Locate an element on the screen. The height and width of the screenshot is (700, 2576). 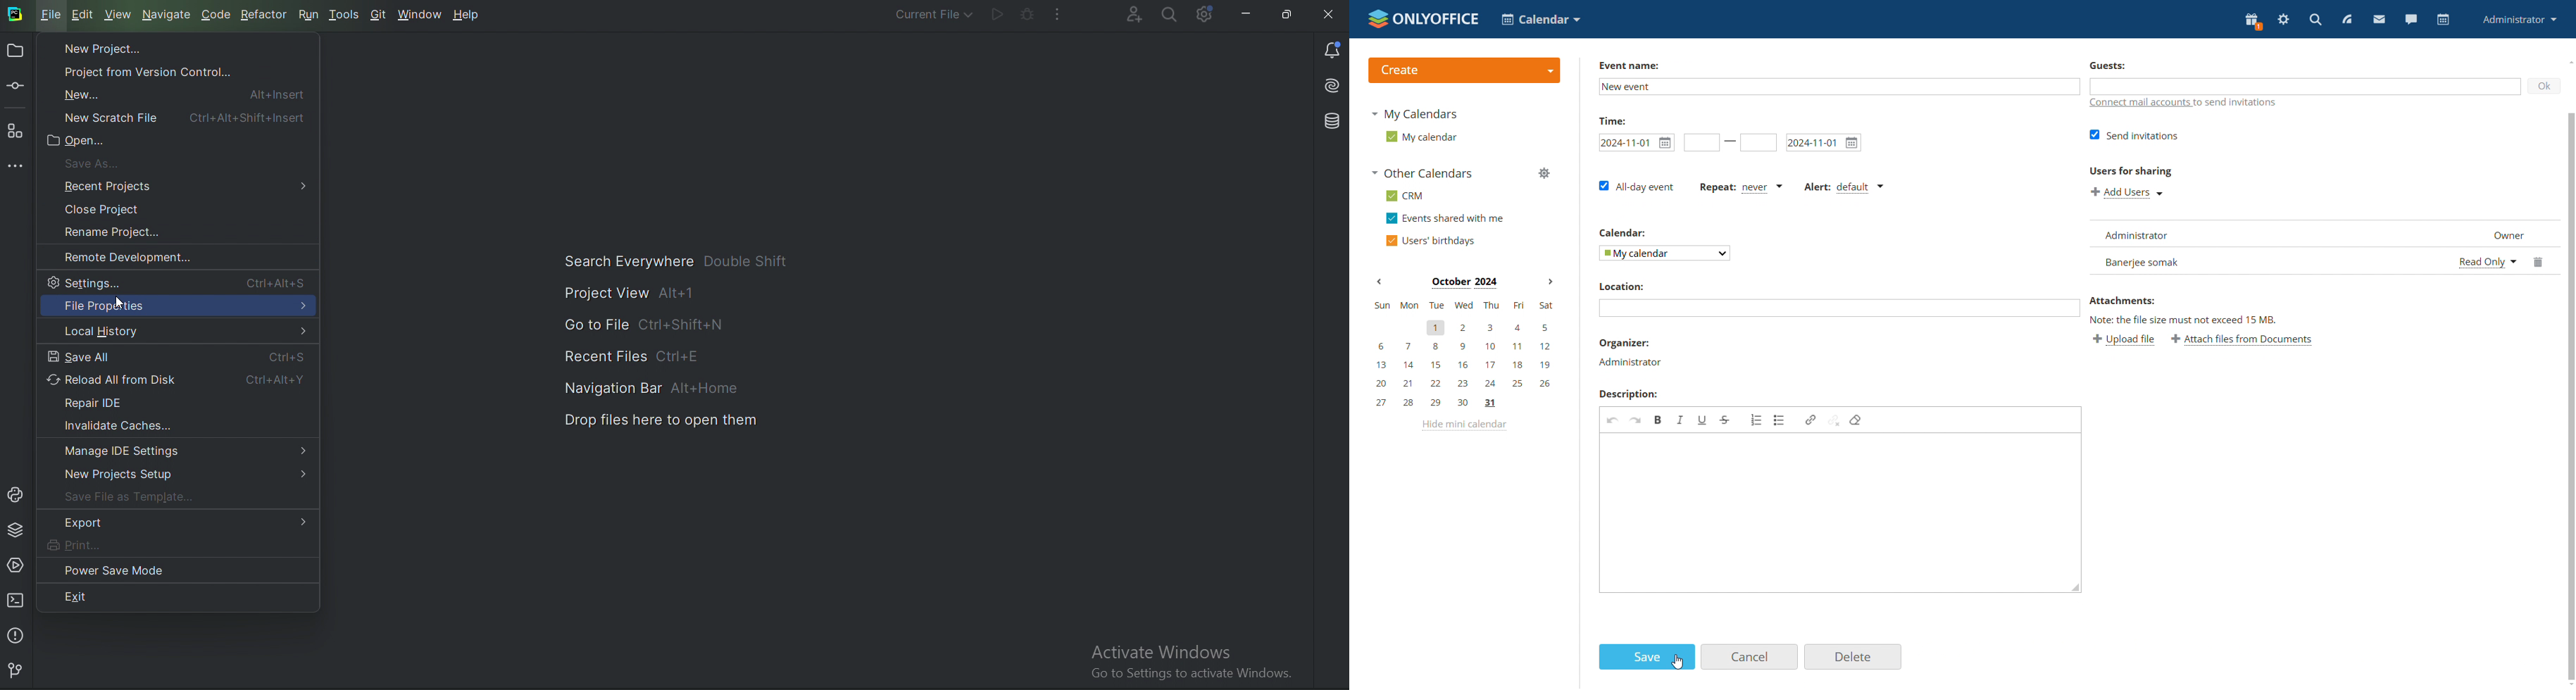
Close project is located at coordinates (112, 209).